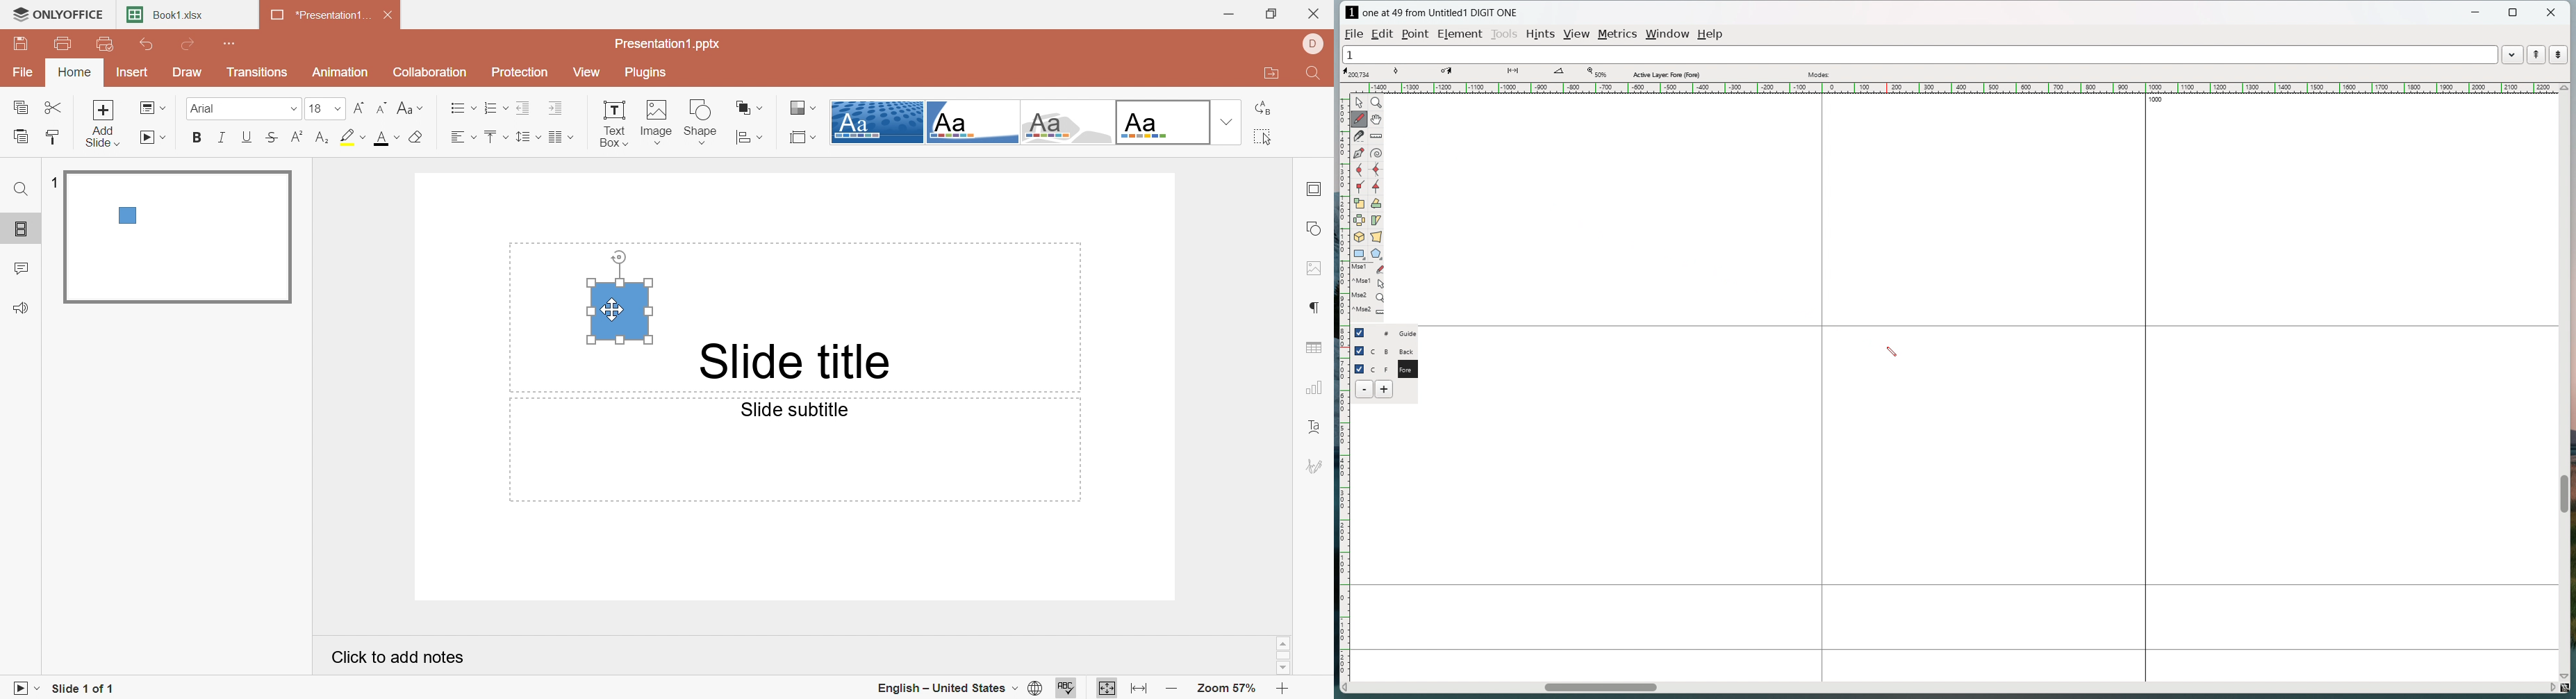 The width and height of the screenshot is (2576, 700). Describe the element at coordinates (151, 108) in the screenshot. I see `Change layout` at that location.